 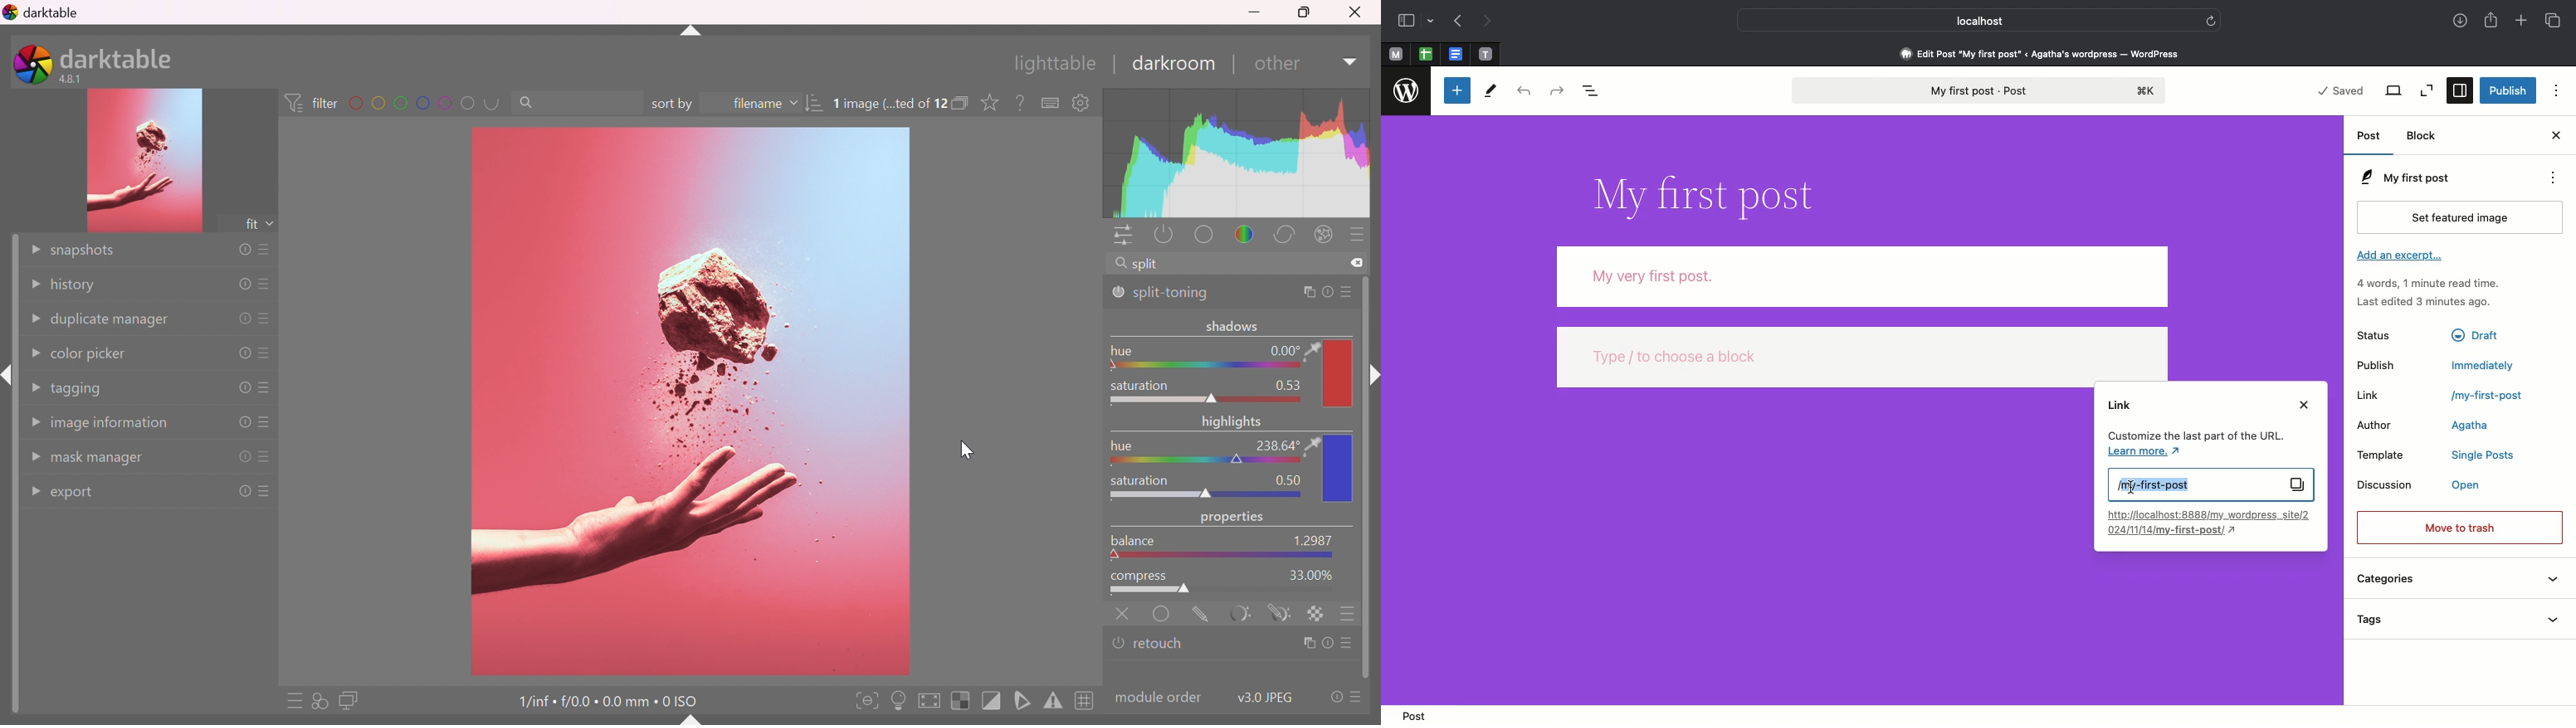 What do you see at coordinates (2132, 489) in the screenshot?
I see `cursor` at bounding box center [2132, 489].